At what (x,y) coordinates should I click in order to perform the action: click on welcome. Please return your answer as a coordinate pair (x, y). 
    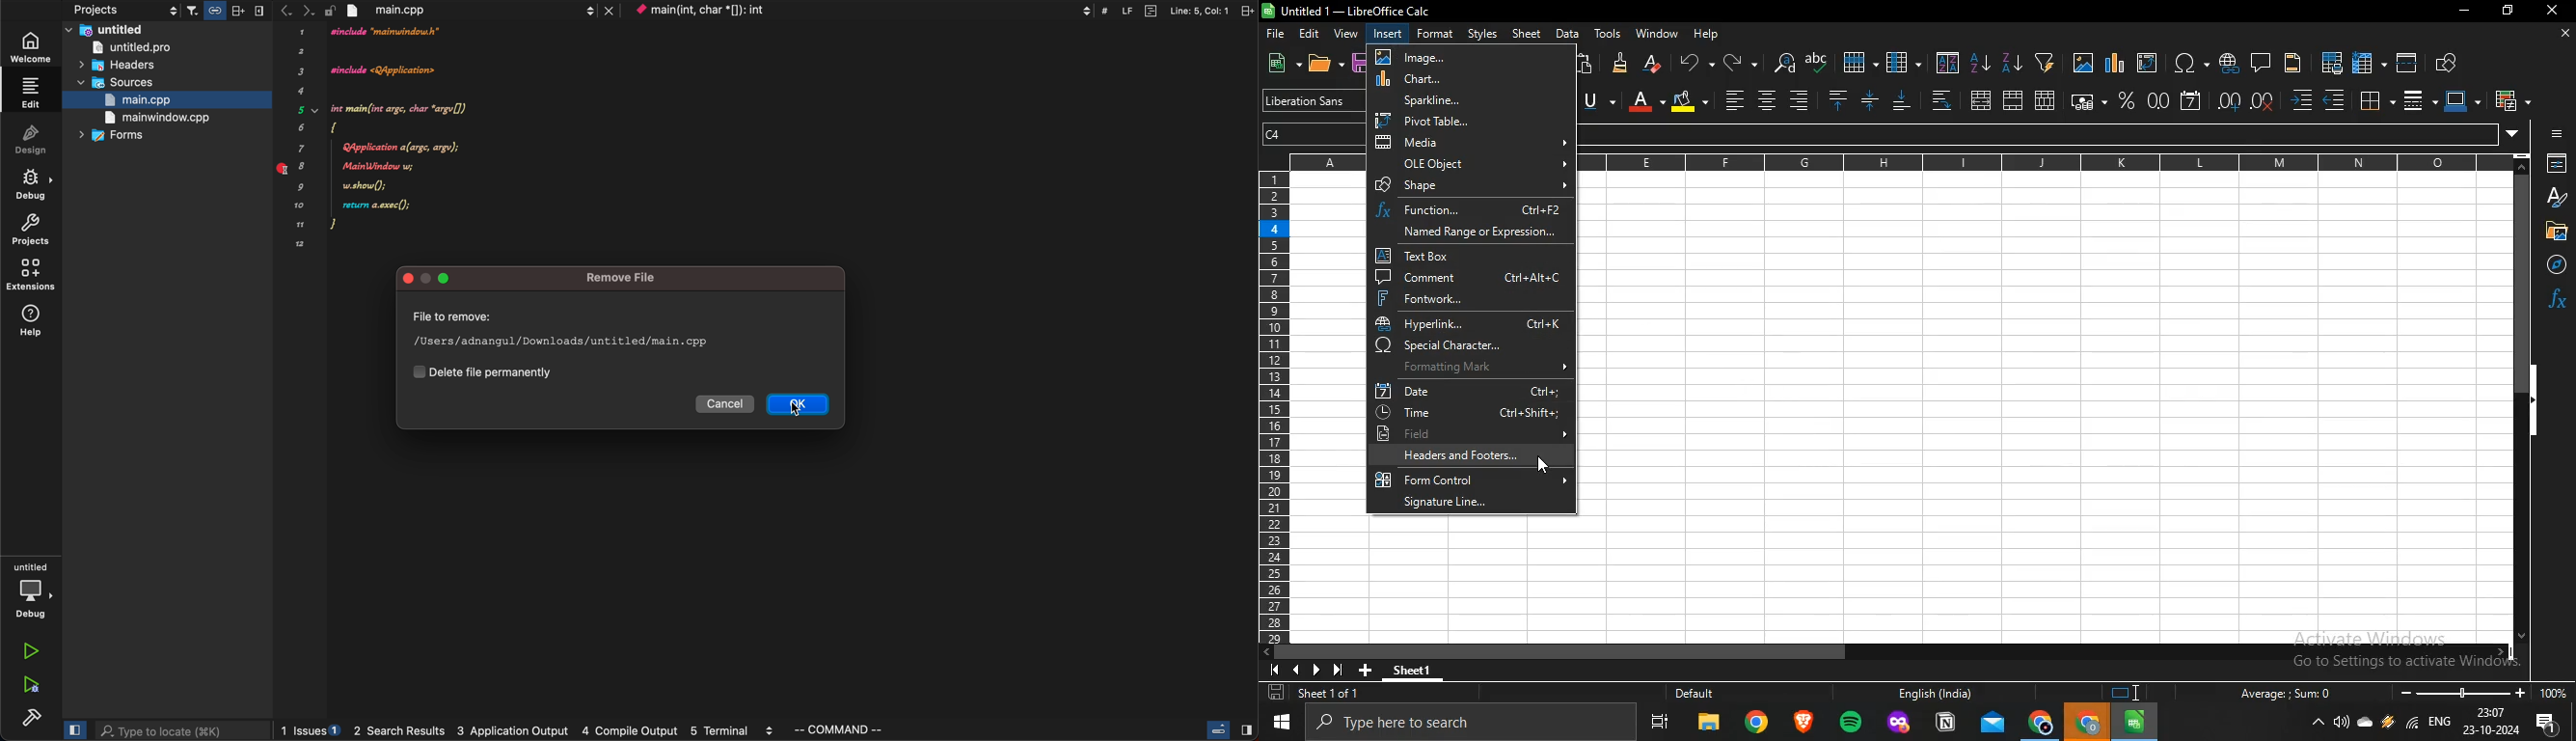
    Looking at the image, I should click on (32, 45).